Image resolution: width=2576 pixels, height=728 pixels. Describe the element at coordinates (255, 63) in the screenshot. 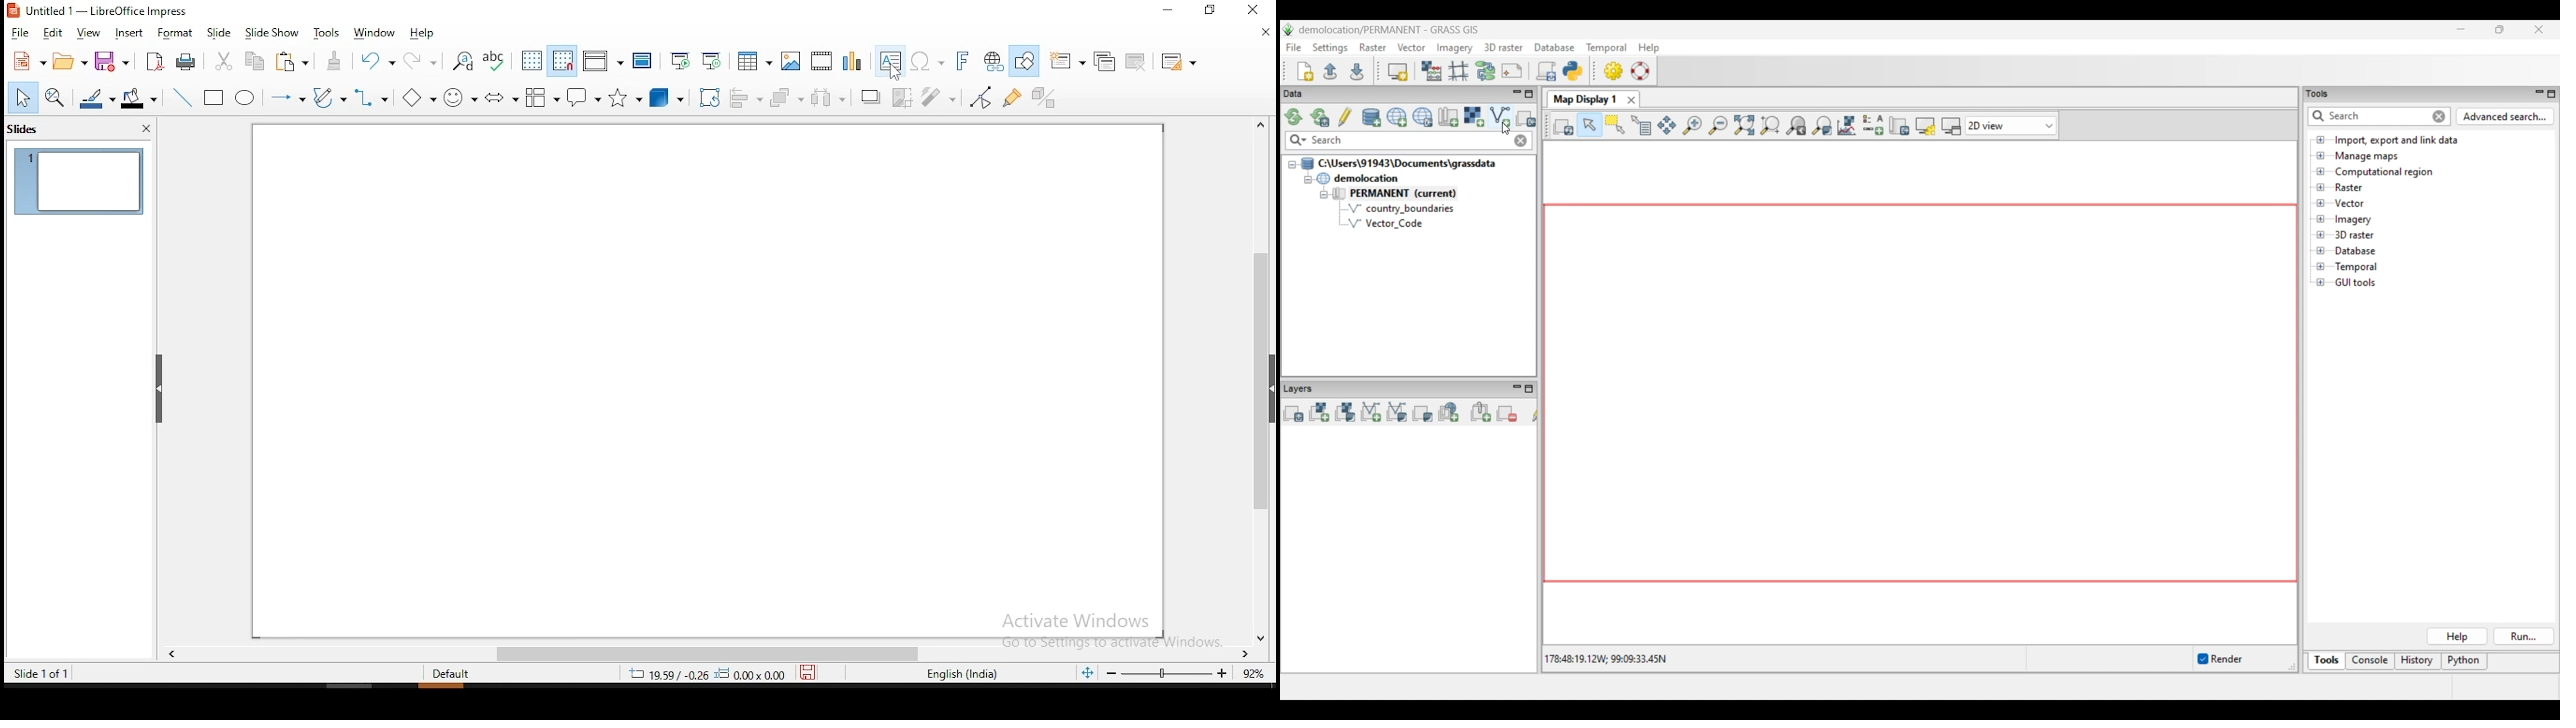

I see `copy` at that location.